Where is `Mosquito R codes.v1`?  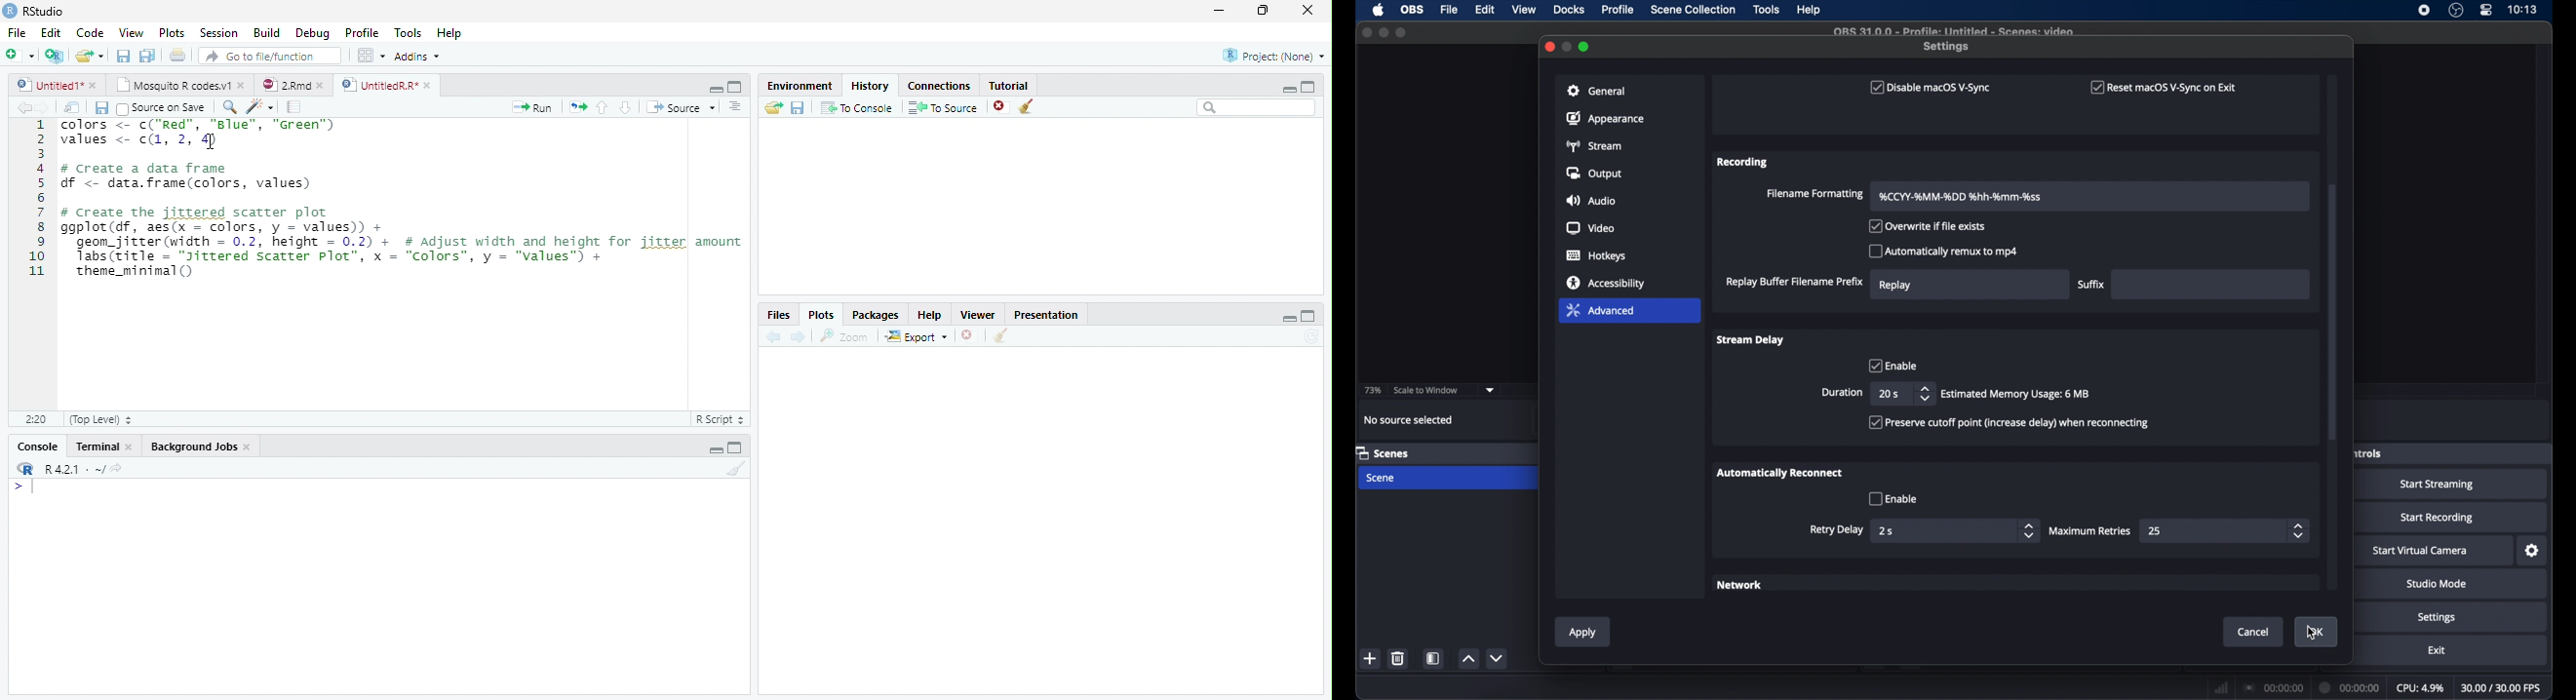
Mosquito R codes.v1 is located at coordinates (171, 85).